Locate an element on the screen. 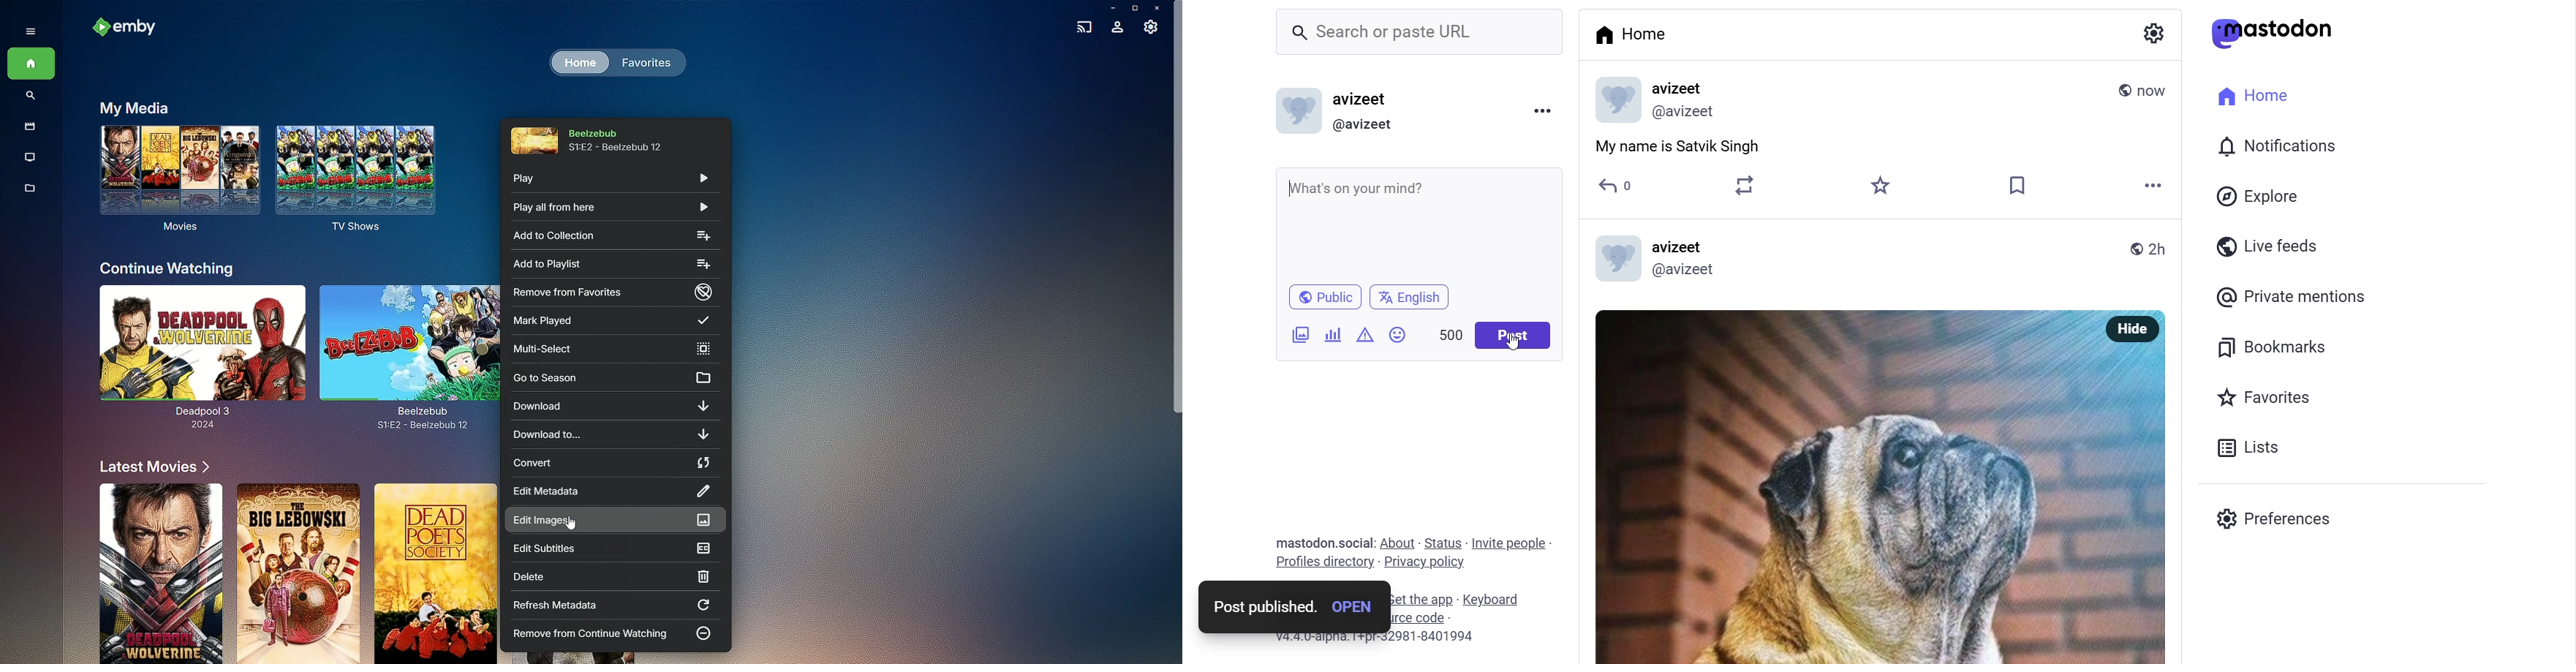  bookmark is located at coordinates (2016, 184).